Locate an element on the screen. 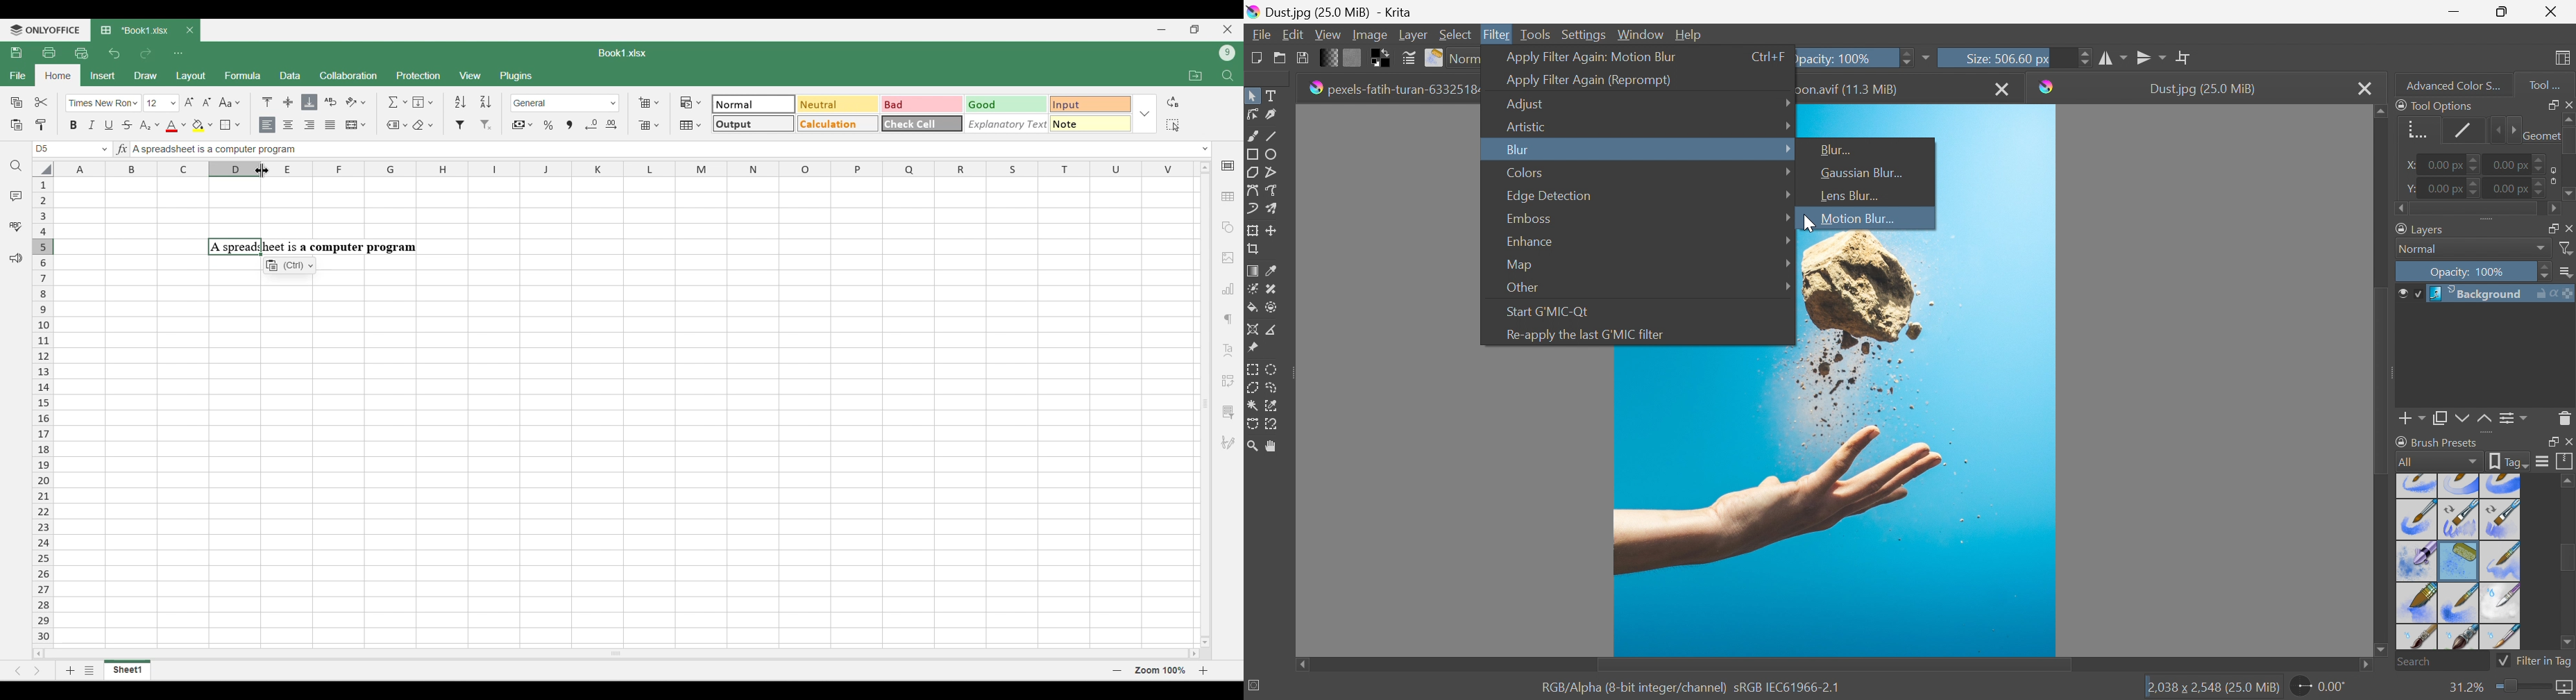 This screenshot has width=2576, height=700. All is located at coordinates (2438, 461).